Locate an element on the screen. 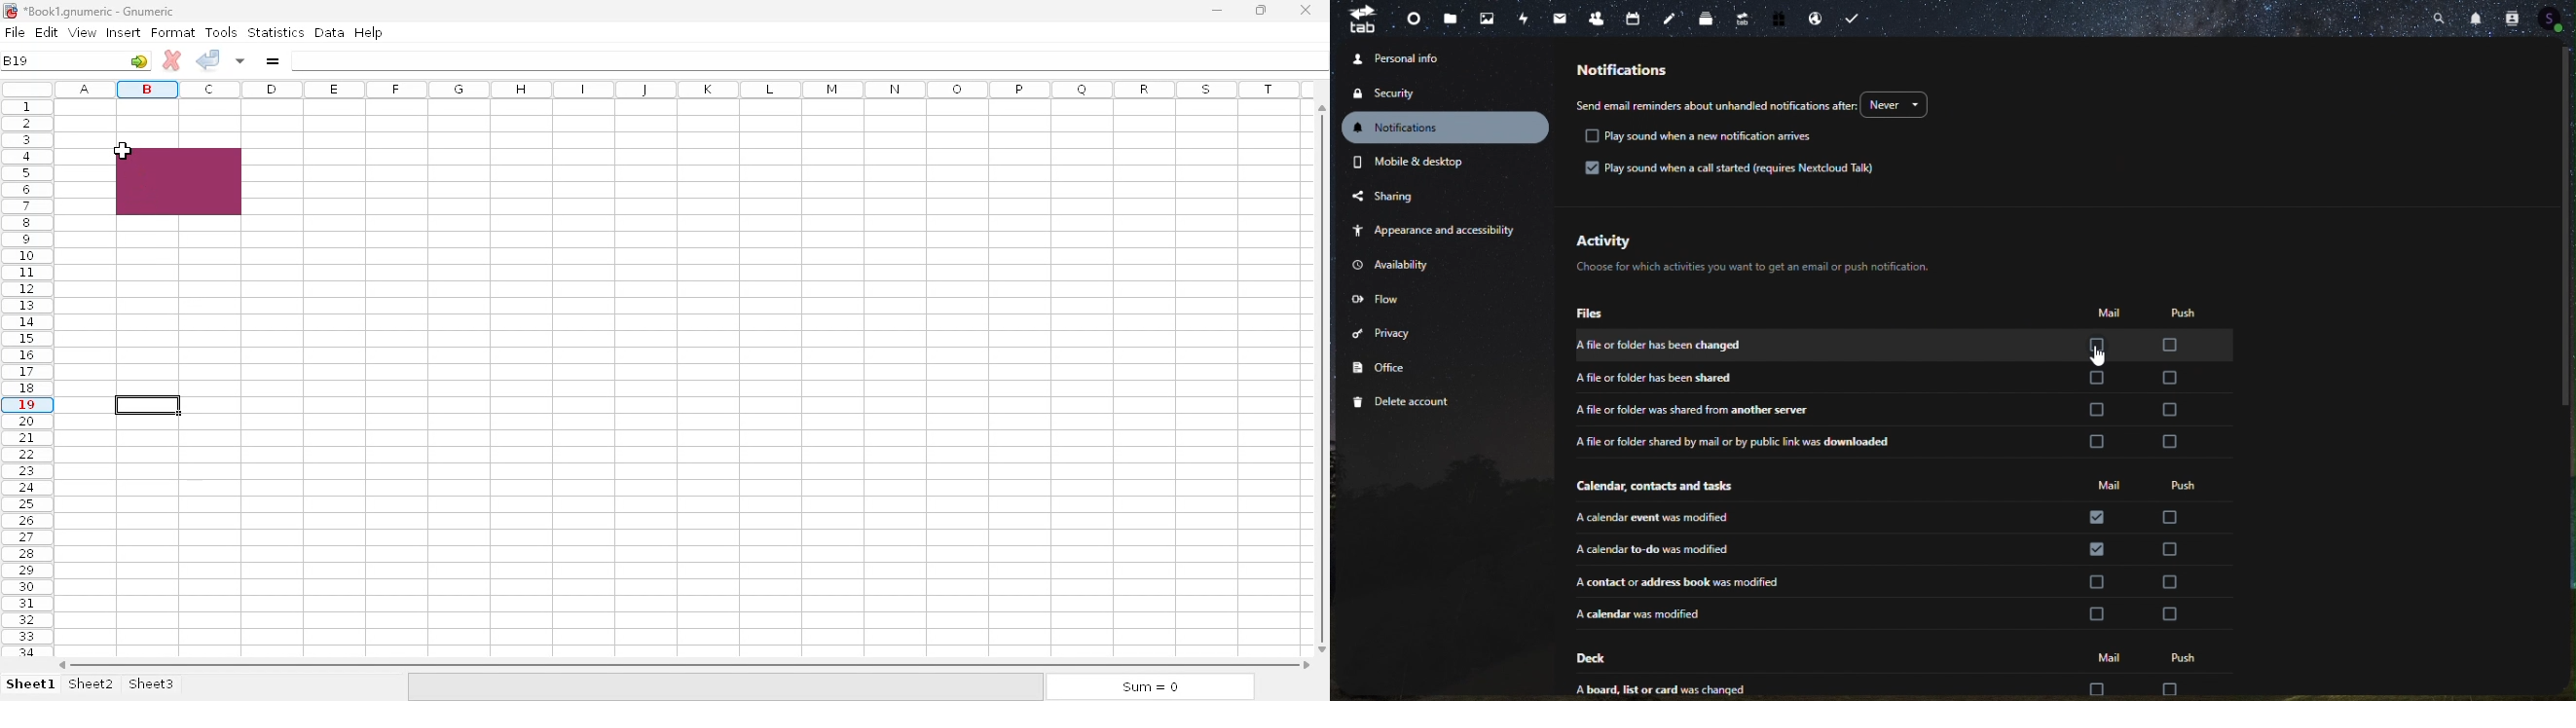 The width and height of the screenshot is (2576, 728). rows is located at coordinates (27, 377).